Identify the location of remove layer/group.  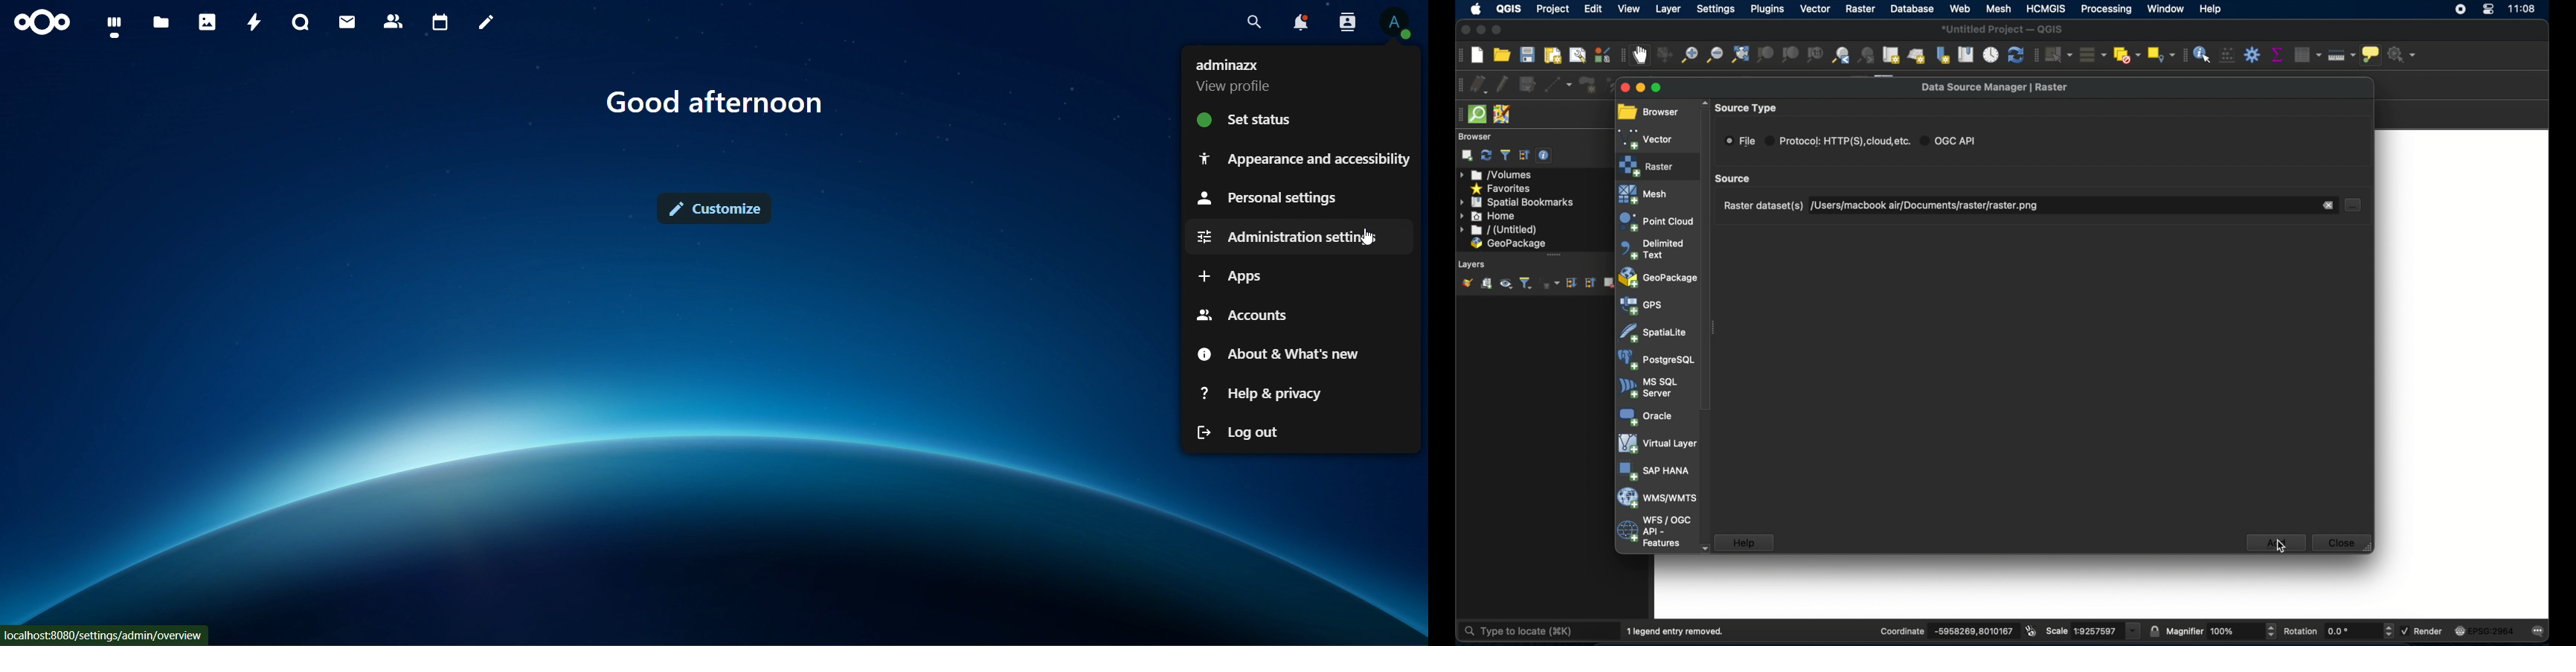
(1609, 282).